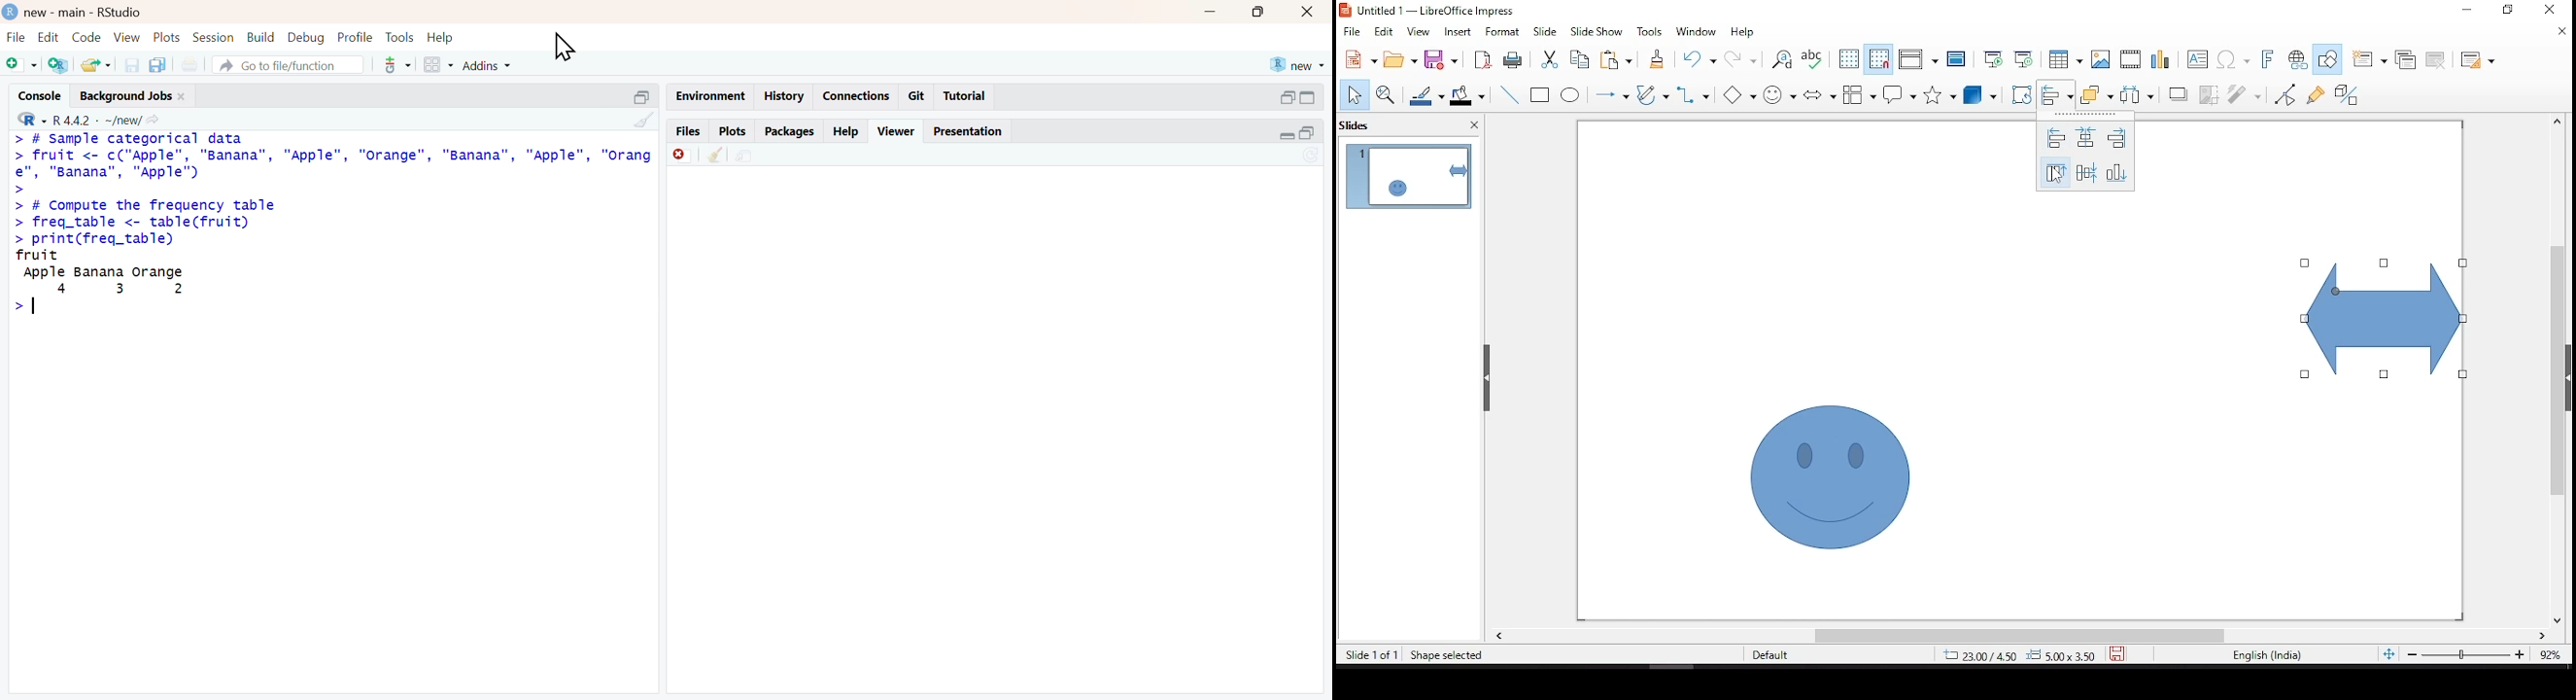 This screenshot has width=2576, height=700. Describe the element at coordinates (2468, 8) in the screenshot. I see `minimize` at that location.